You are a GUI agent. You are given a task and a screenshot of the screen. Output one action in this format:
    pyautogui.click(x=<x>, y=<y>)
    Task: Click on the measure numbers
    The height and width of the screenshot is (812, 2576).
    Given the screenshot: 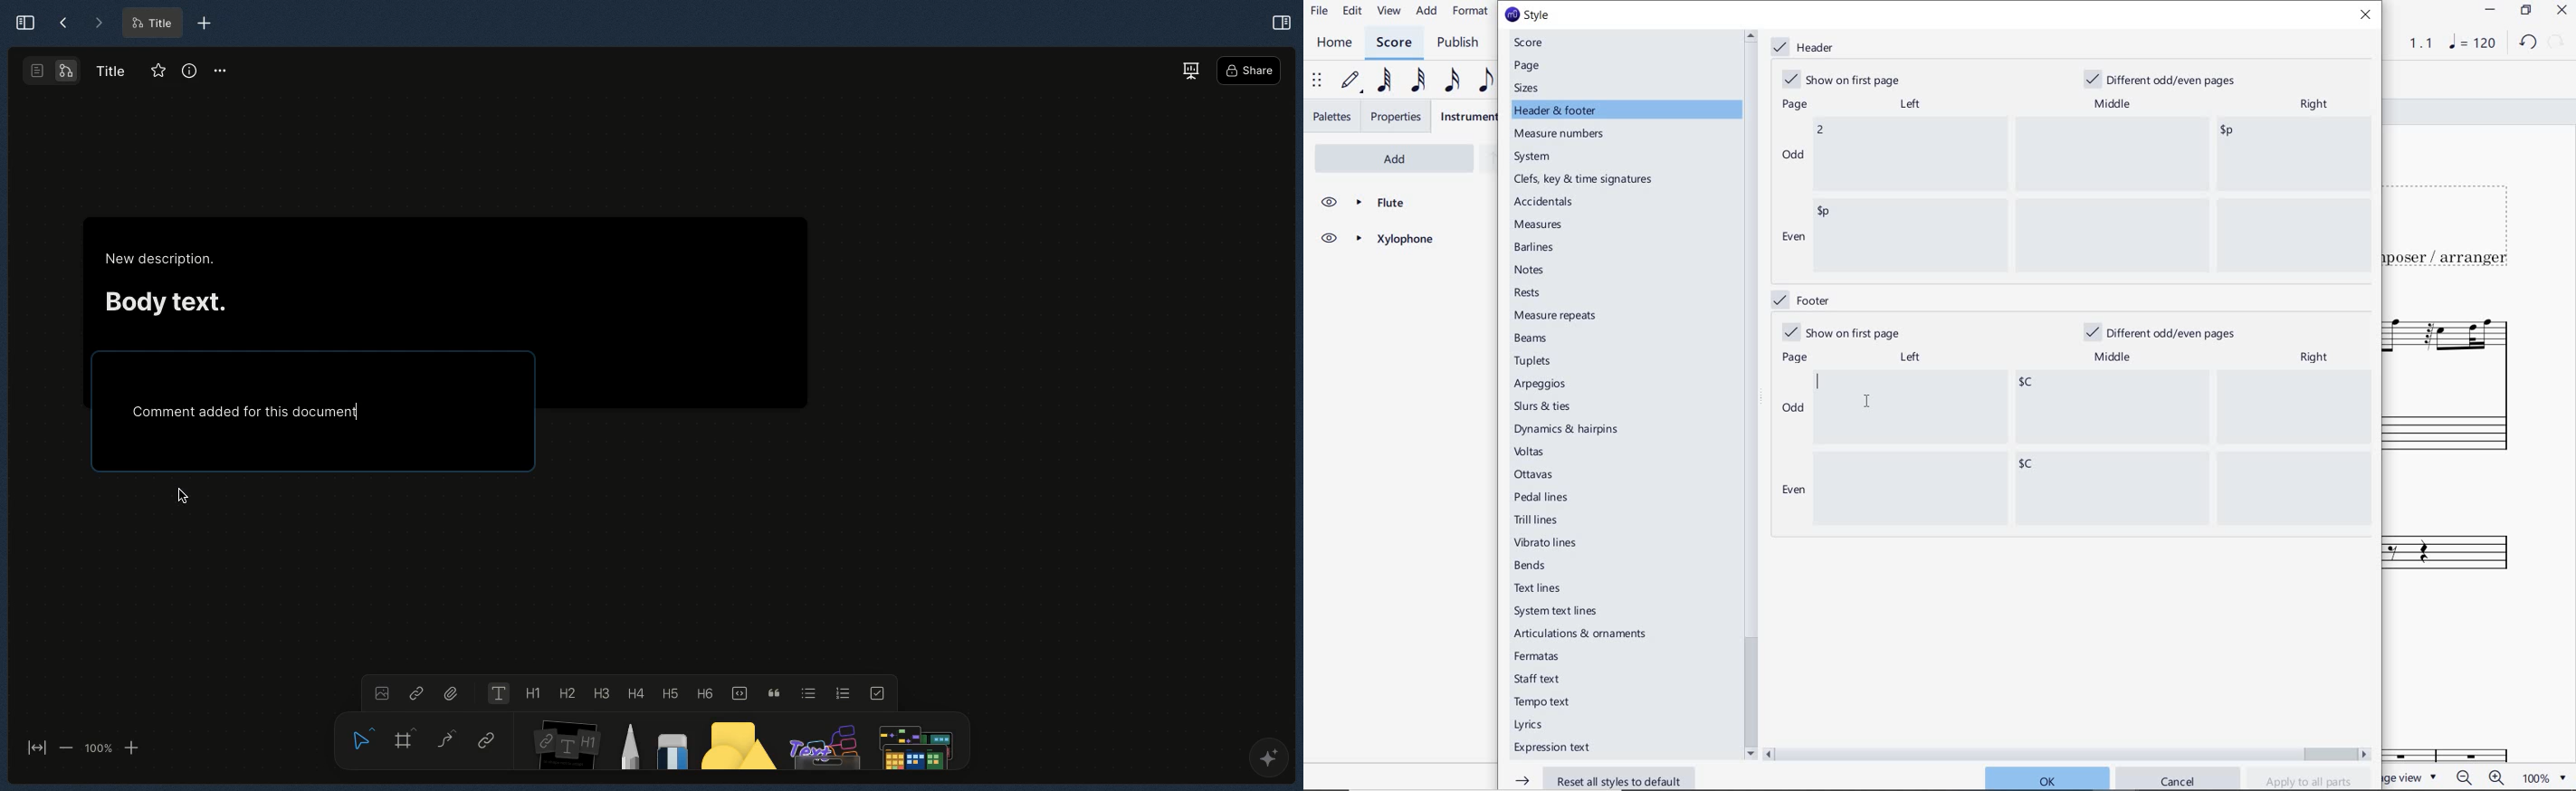 What is the action you would take?
    pyautogui.click(x=1562, y=135)
    